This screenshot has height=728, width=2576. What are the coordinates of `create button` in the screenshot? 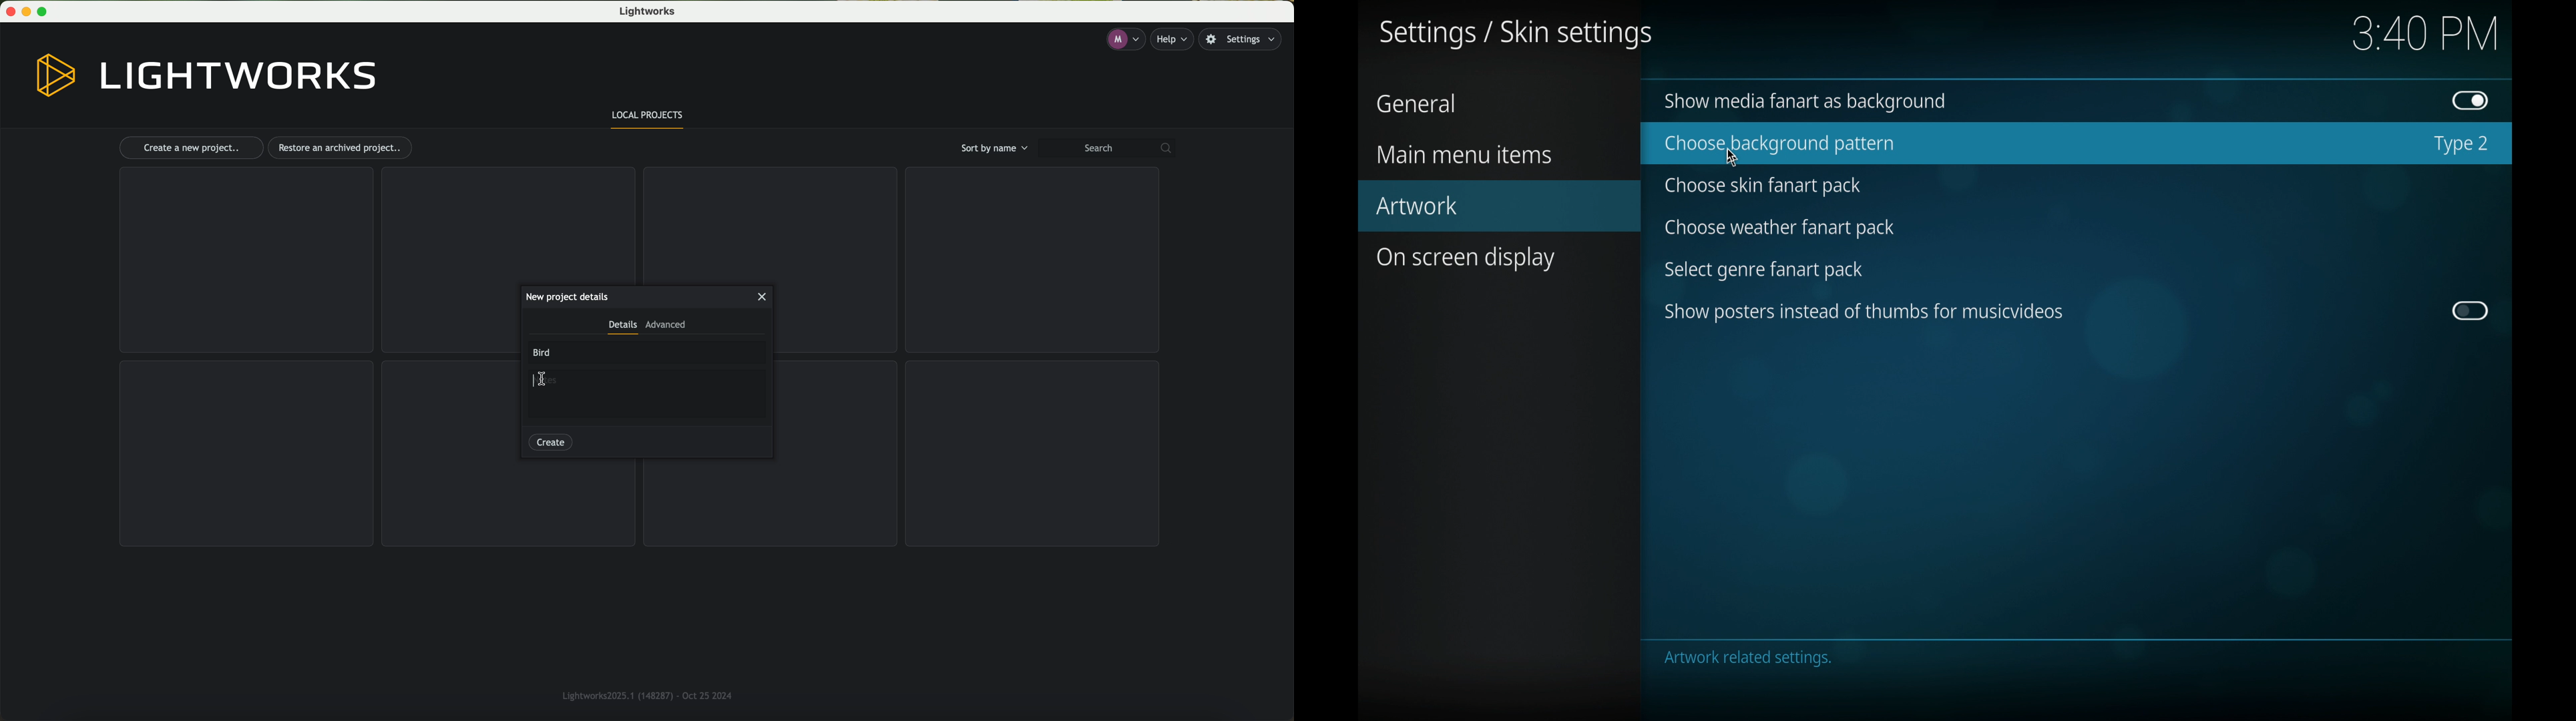 It's located at (550, 440).